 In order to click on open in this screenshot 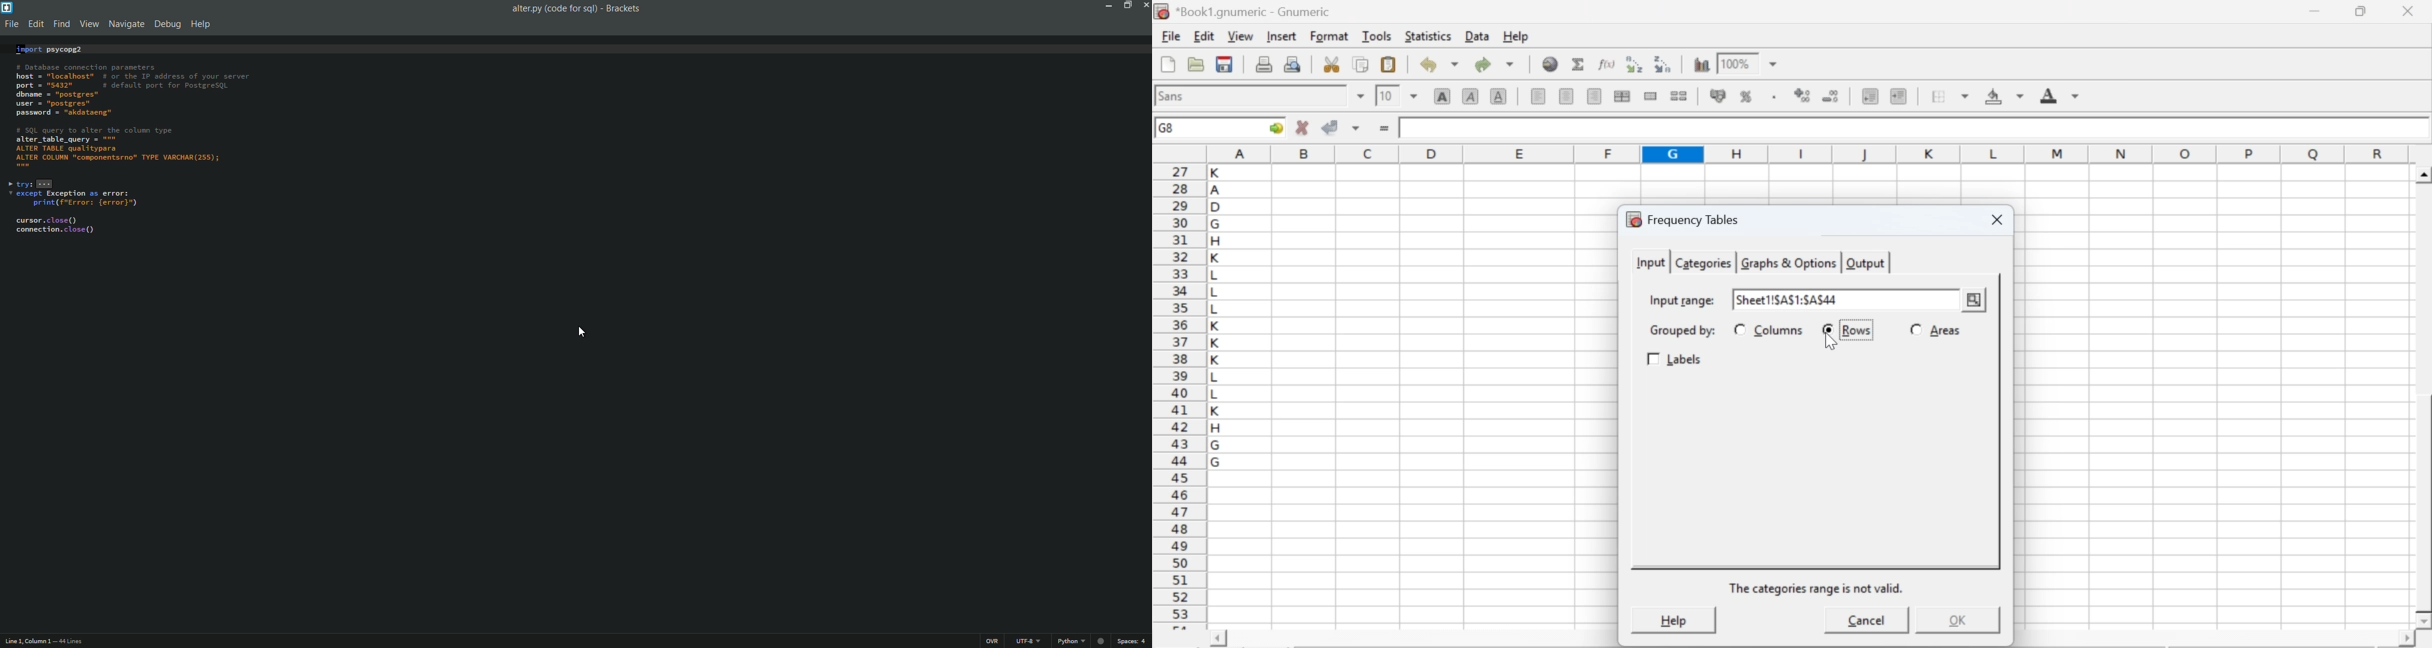, I will do `click(1194, 64)`.